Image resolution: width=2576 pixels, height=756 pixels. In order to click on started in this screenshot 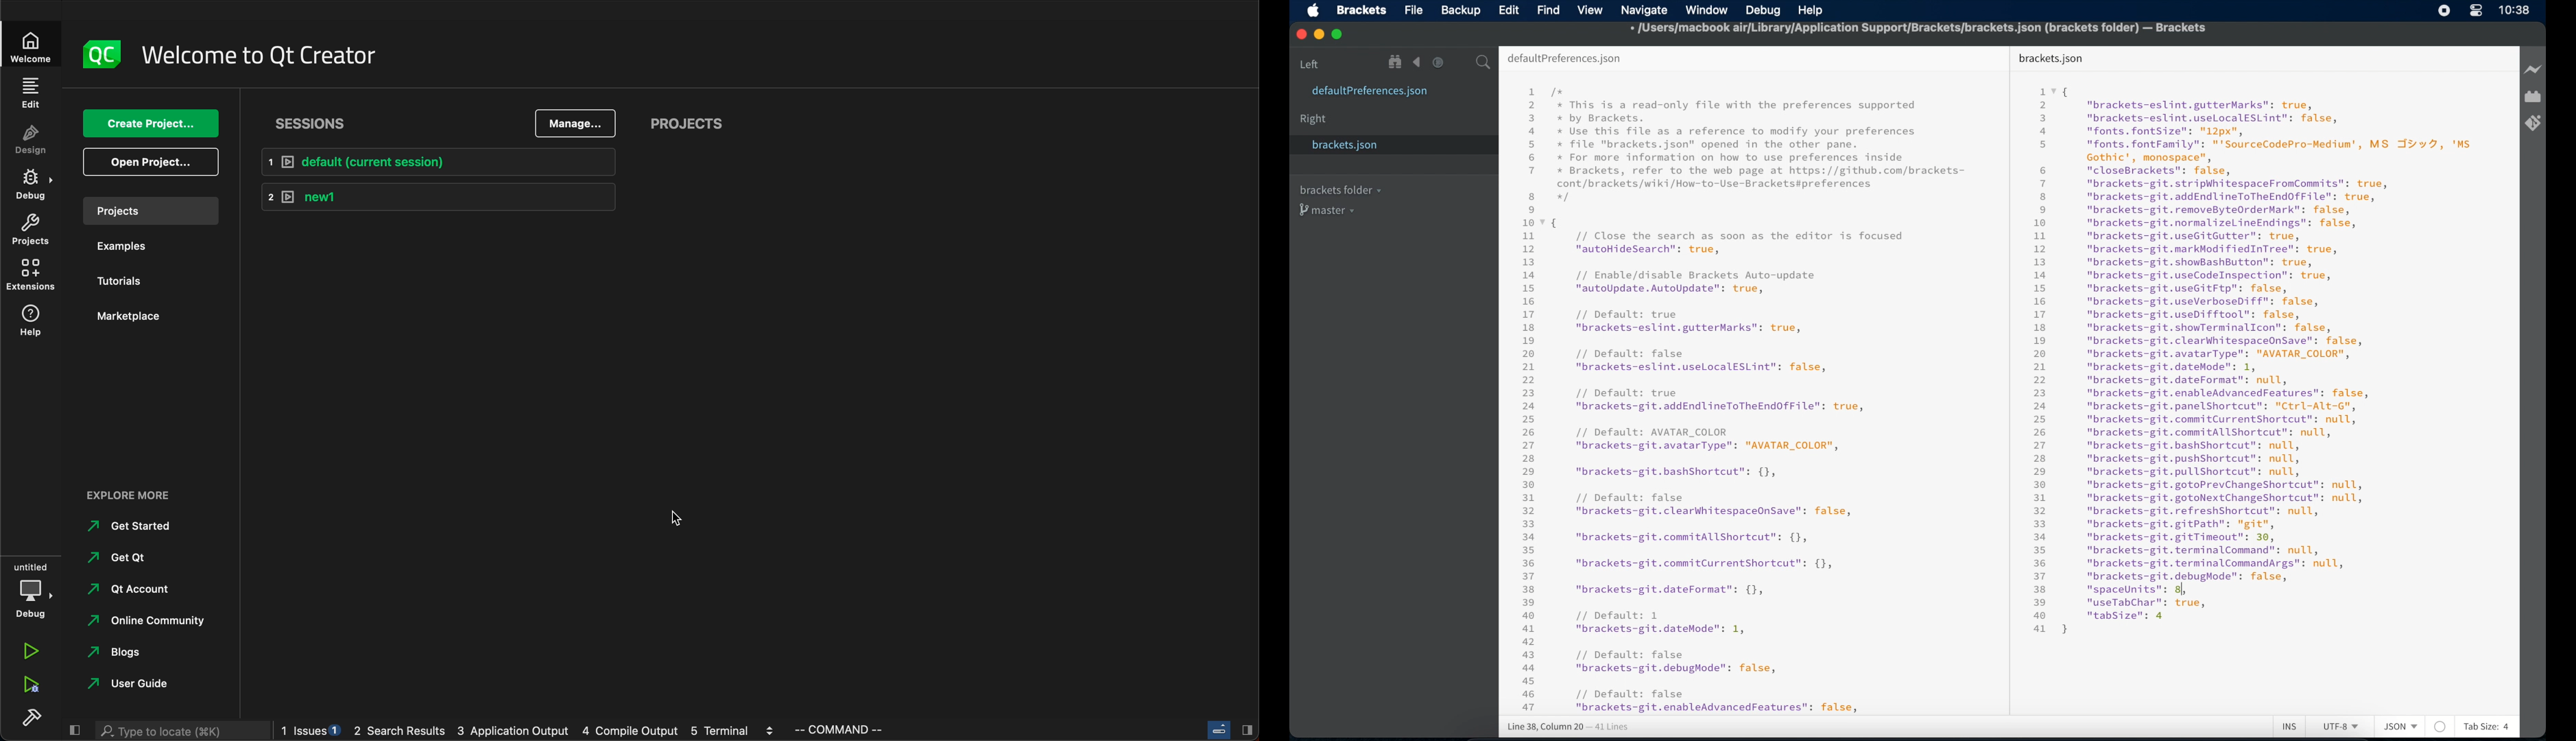, I will do `click(136, 528)`.